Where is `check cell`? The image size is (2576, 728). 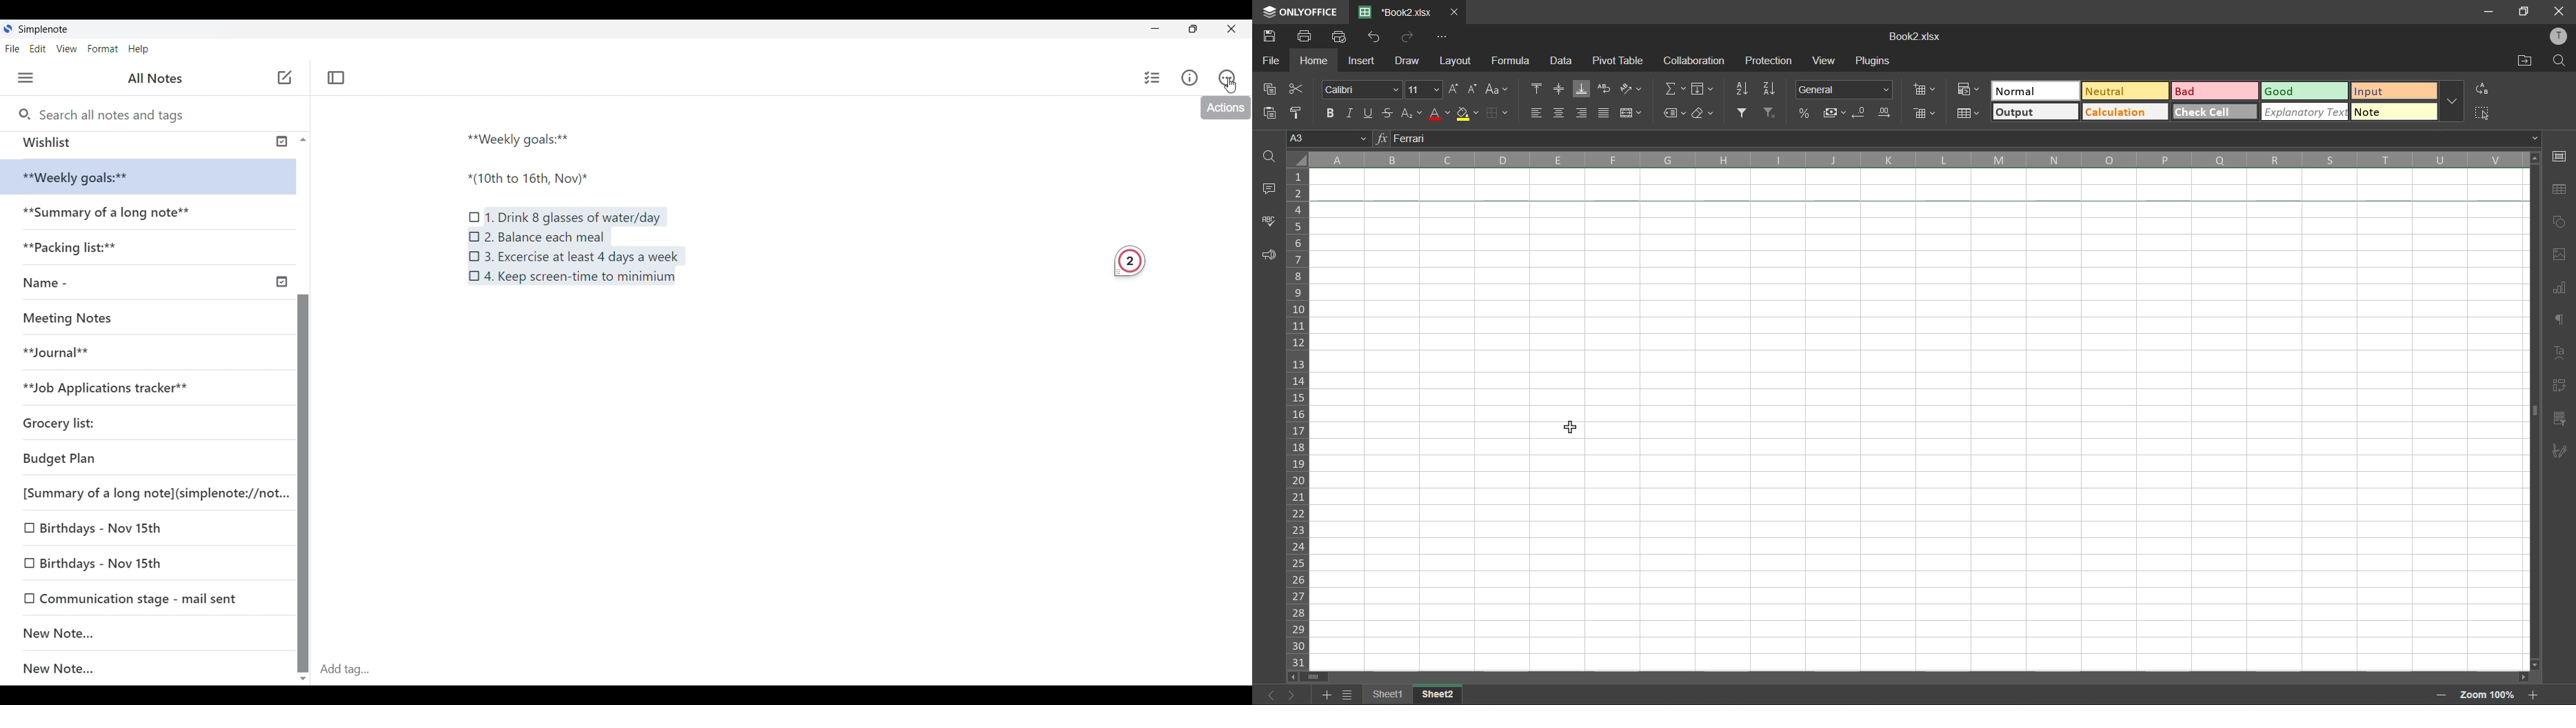
check cell is located at coordinates (2215, 111).